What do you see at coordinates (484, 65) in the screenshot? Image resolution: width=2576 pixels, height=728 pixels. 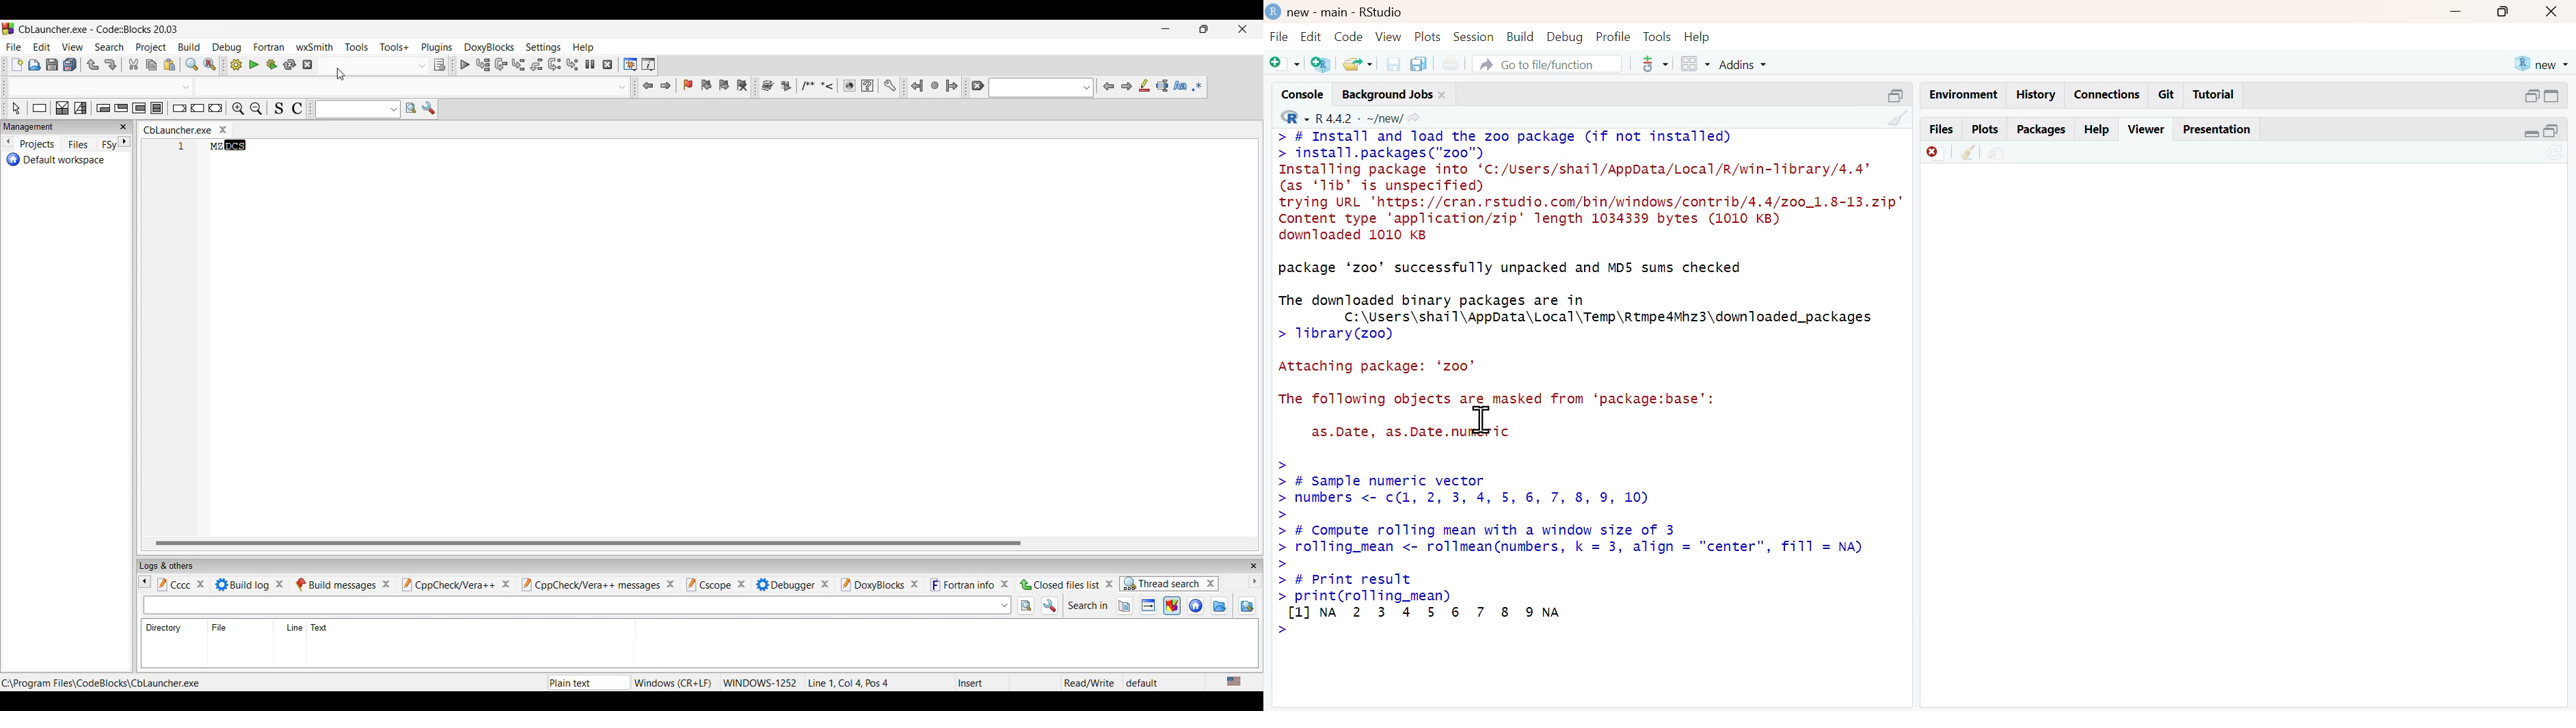 I see `Run to cursor` at bounding box center [484, 65].